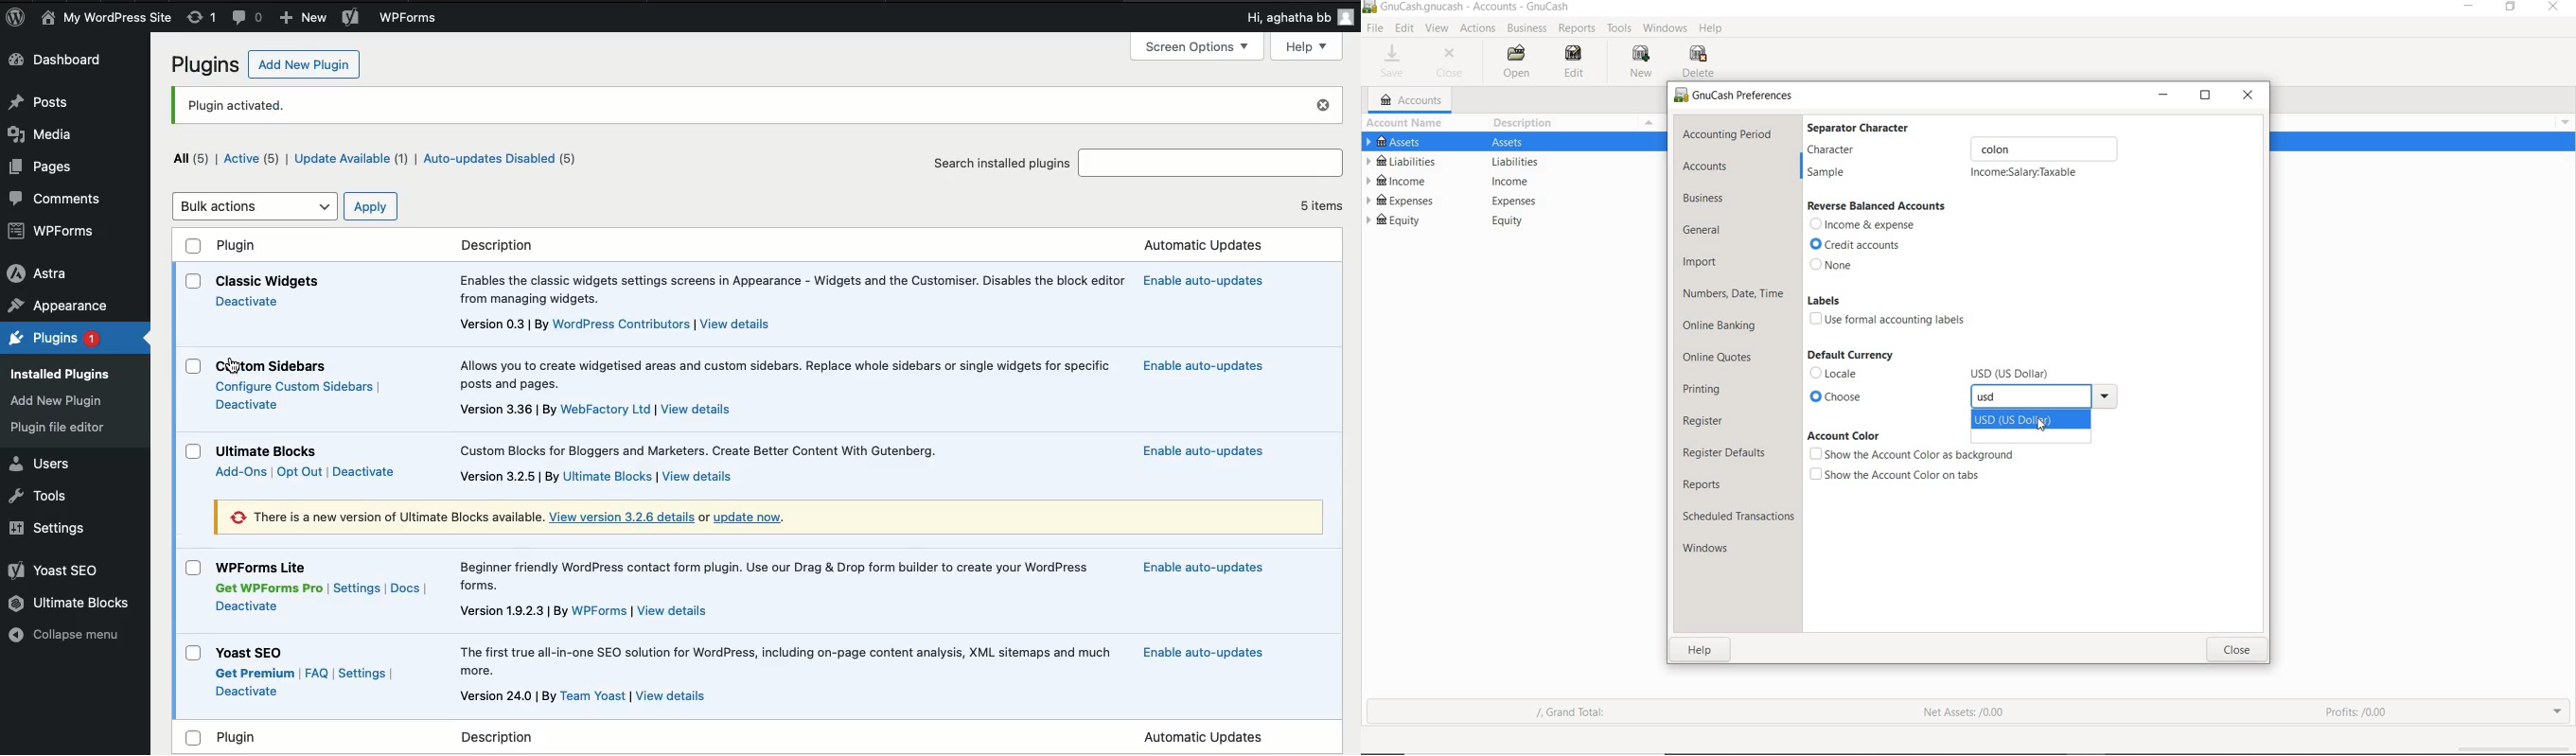  What do you see at coordinates (1864, 226) in the screenshot?
I see `Income & expense` at bounding box center [1864, 226].